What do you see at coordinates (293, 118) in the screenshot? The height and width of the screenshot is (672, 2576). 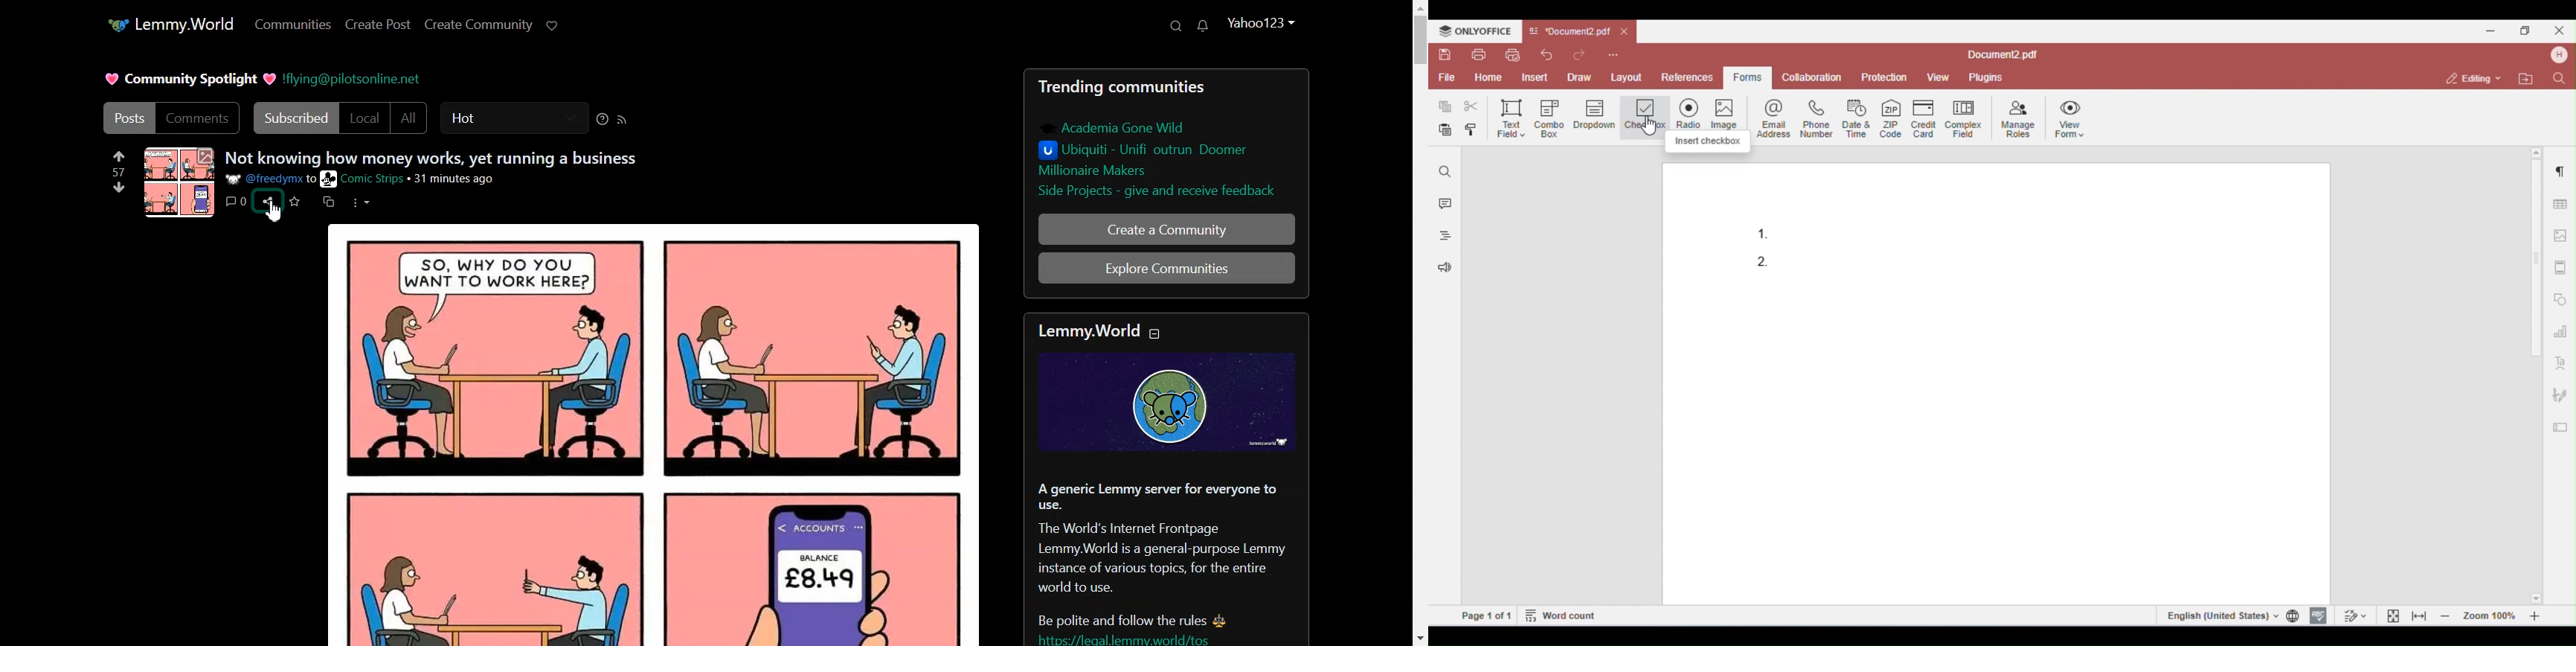 I see `Subscribed` at bounding box center [293, 118].